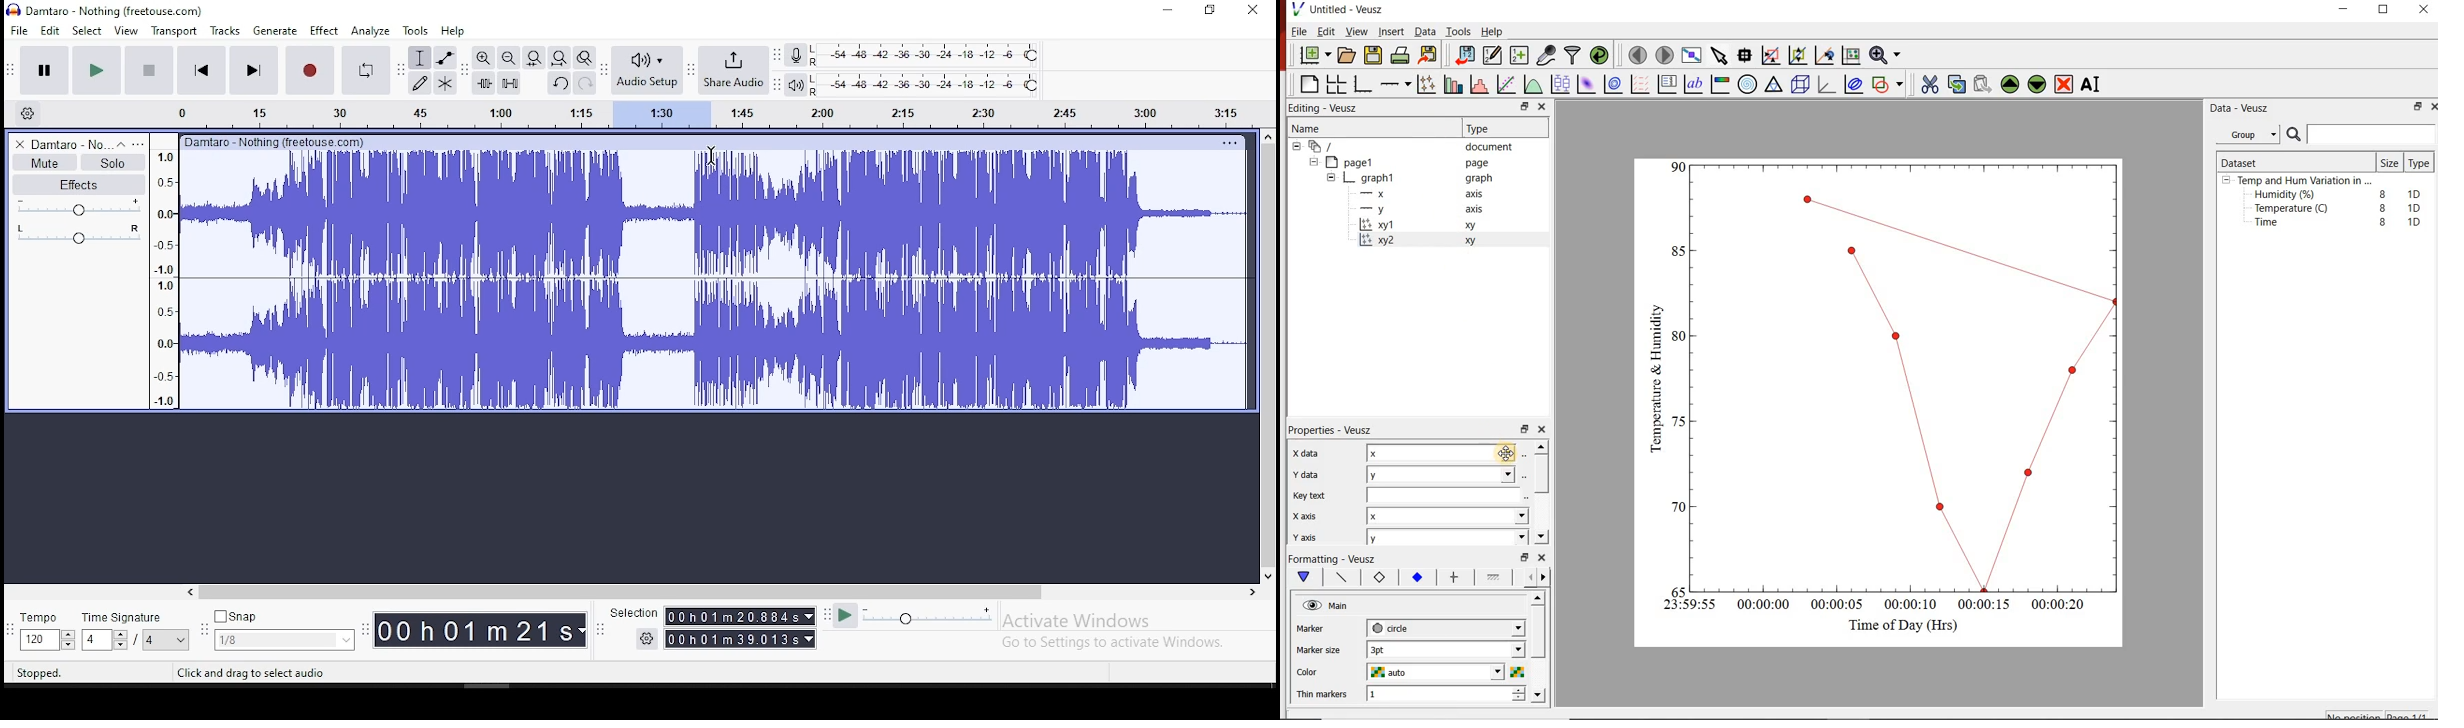 This screenshot has height=728, width=2464. I want to click on select, so click(89, 30).